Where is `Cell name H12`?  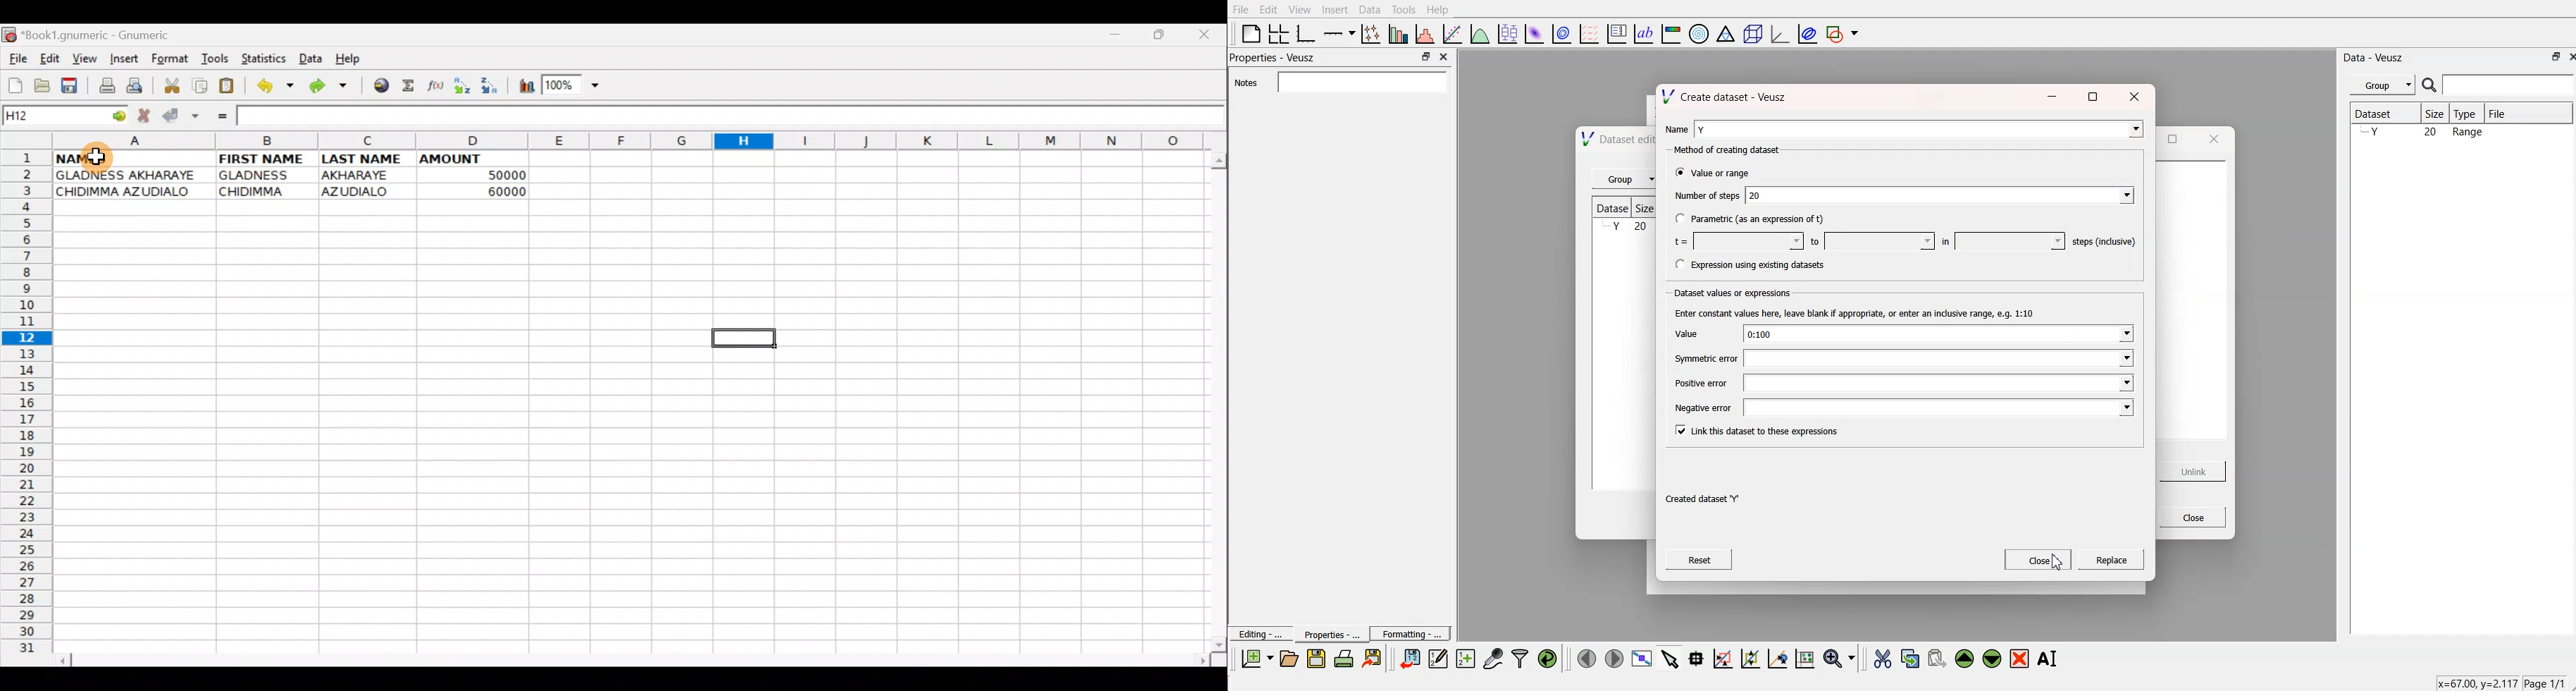
Cell name H12 is located at coordinates (47, 117).